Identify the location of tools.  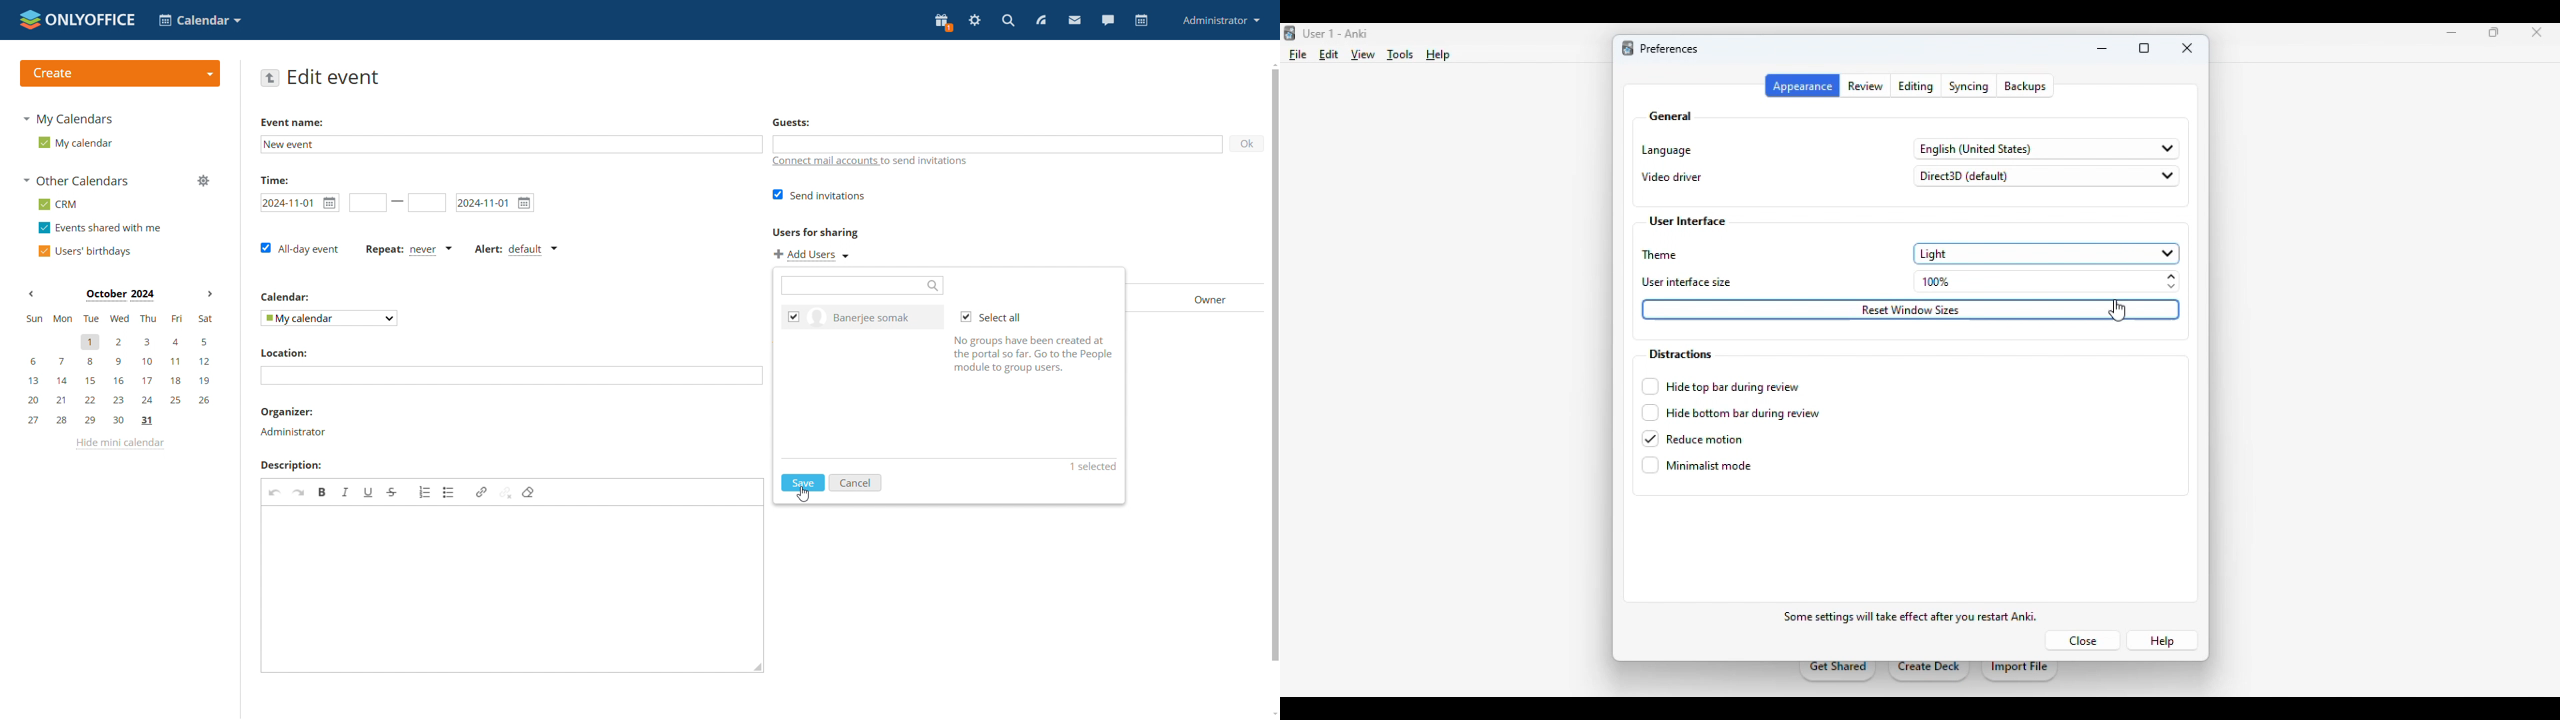
(1402, 55).